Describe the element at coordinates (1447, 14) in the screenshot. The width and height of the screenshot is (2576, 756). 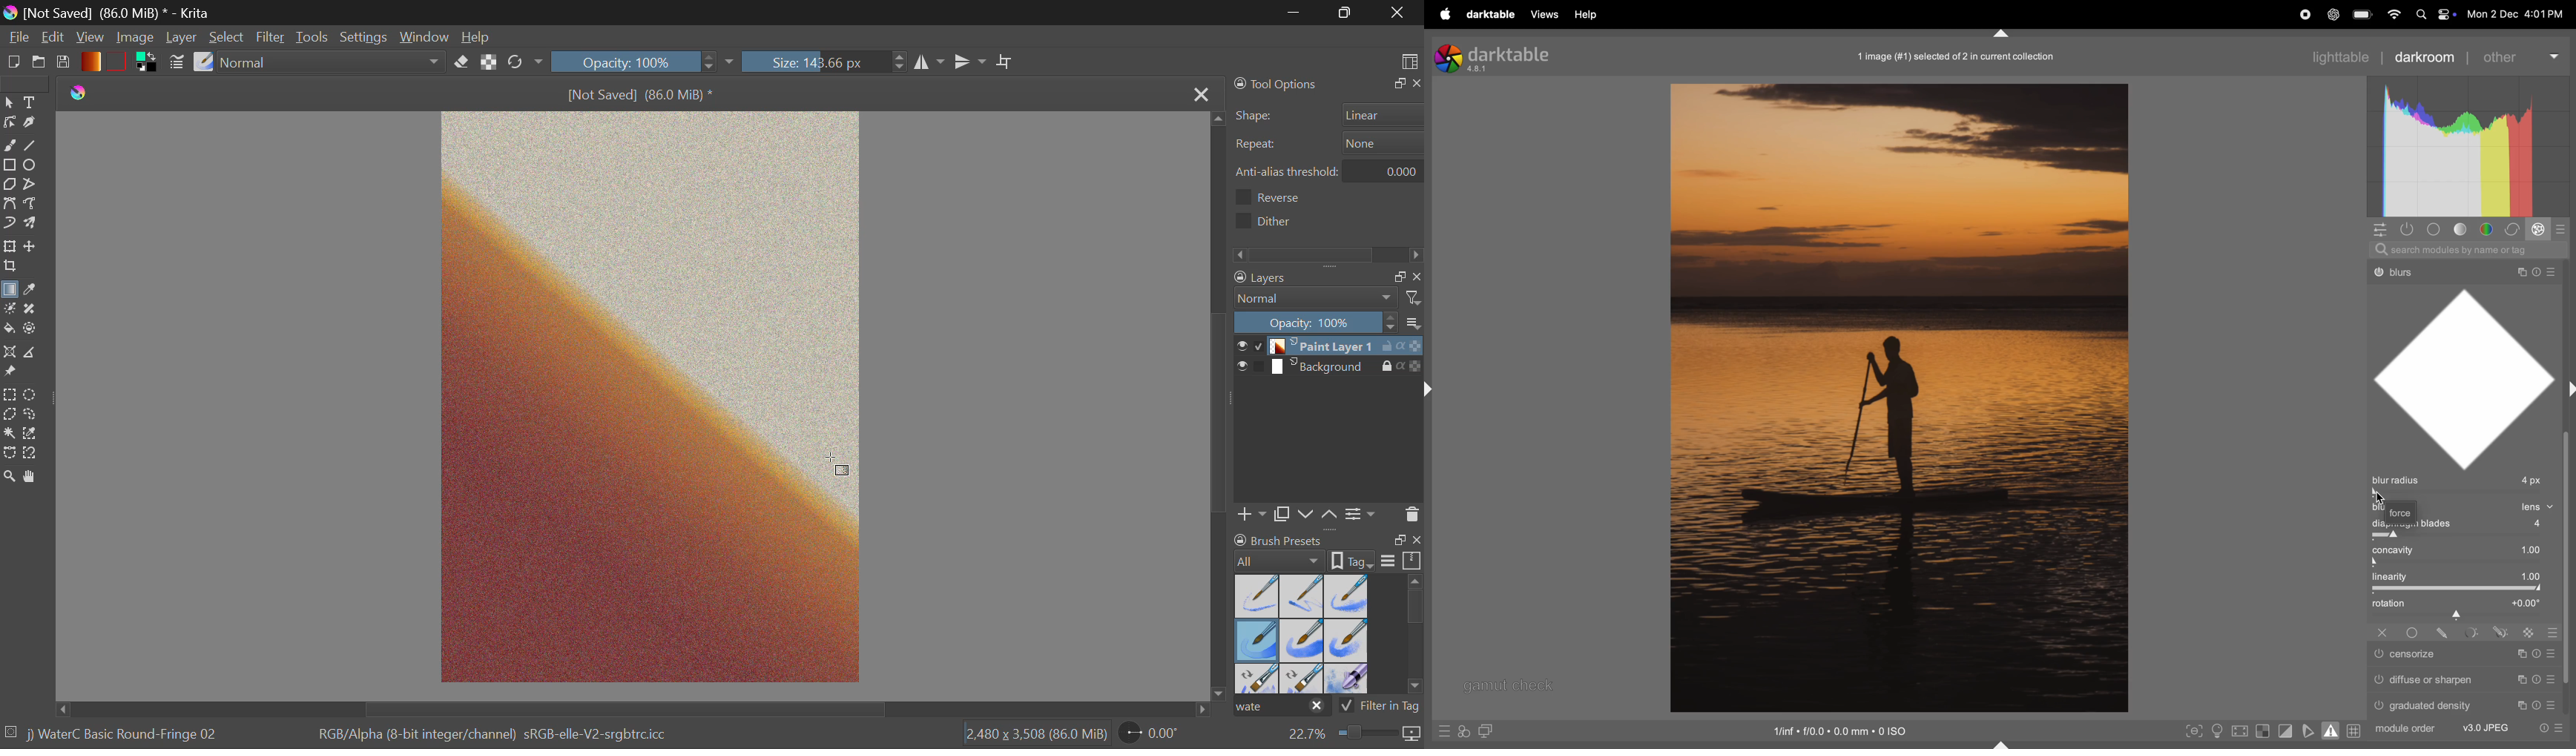
I see `apple menu` at that location.